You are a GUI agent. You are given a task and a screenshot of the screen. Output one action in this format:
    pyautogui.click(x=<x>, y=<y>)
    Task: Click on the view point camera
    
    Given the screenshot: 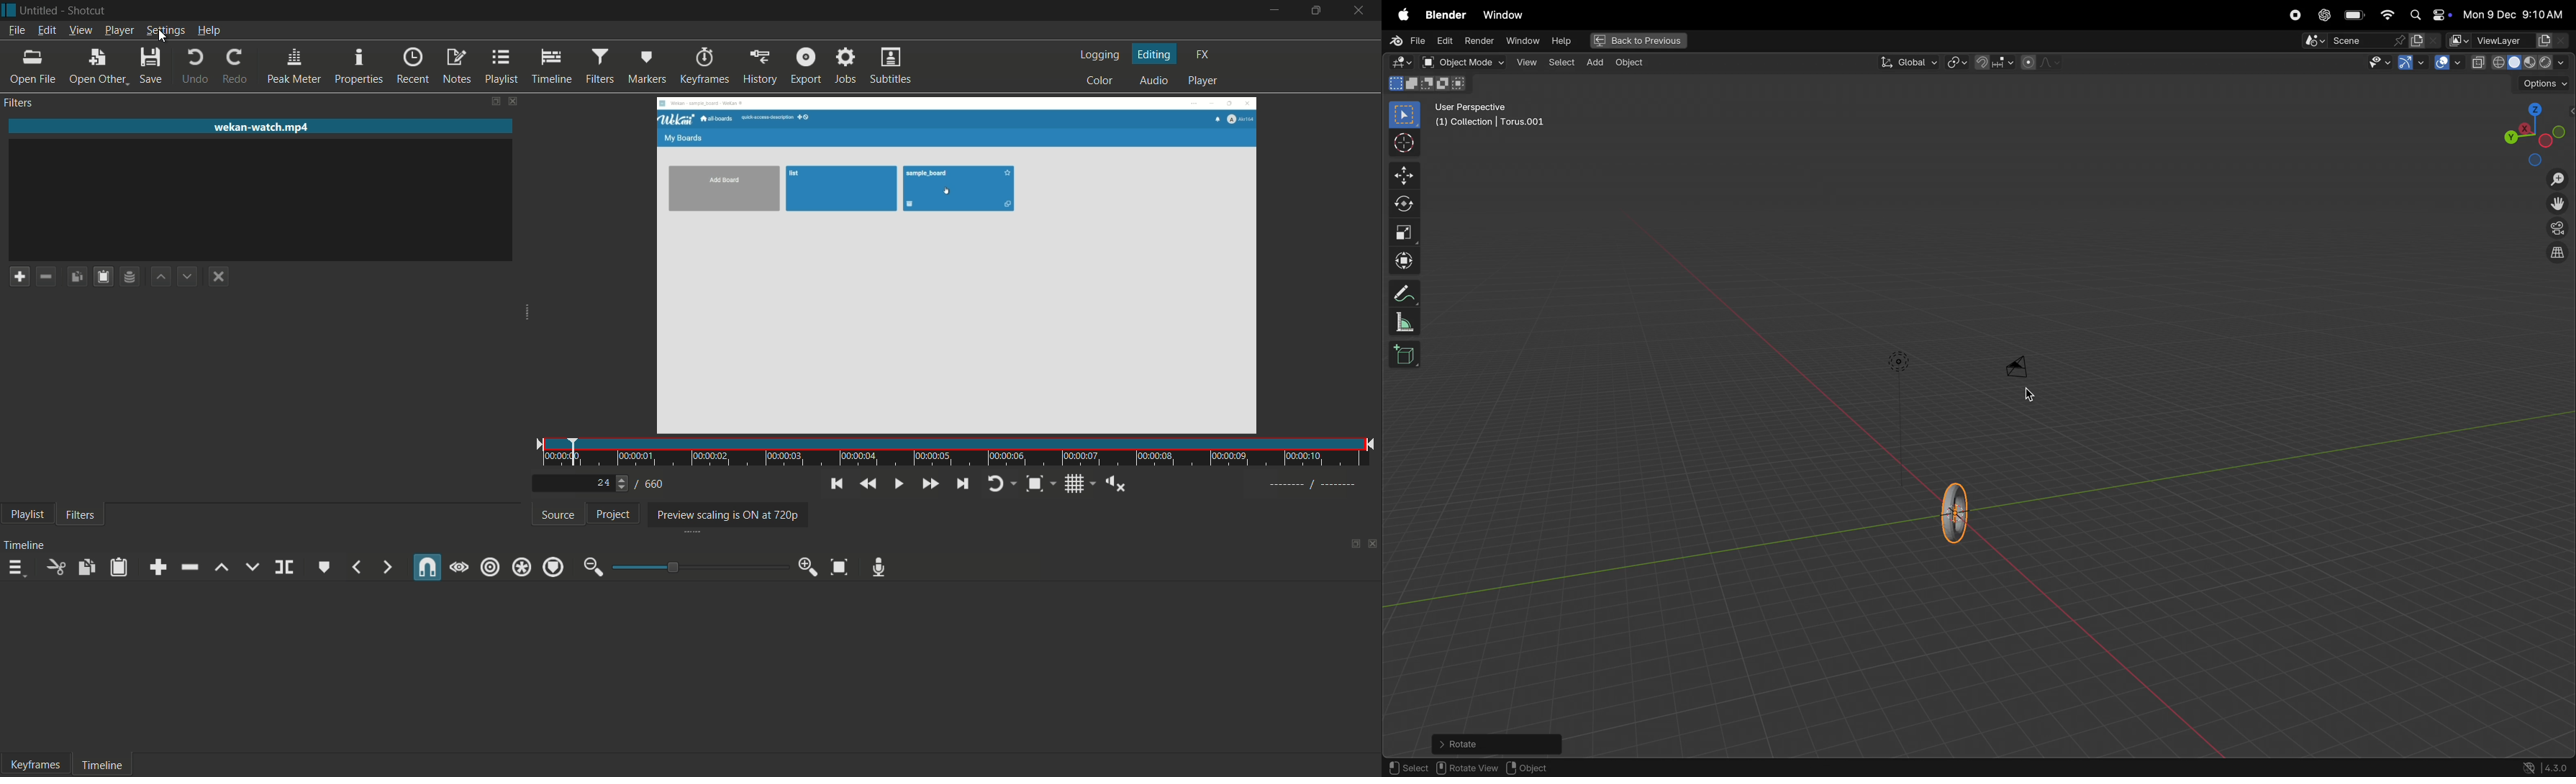 What is the action you would take?
    pyautogui.click(x=2558, y=229)
    